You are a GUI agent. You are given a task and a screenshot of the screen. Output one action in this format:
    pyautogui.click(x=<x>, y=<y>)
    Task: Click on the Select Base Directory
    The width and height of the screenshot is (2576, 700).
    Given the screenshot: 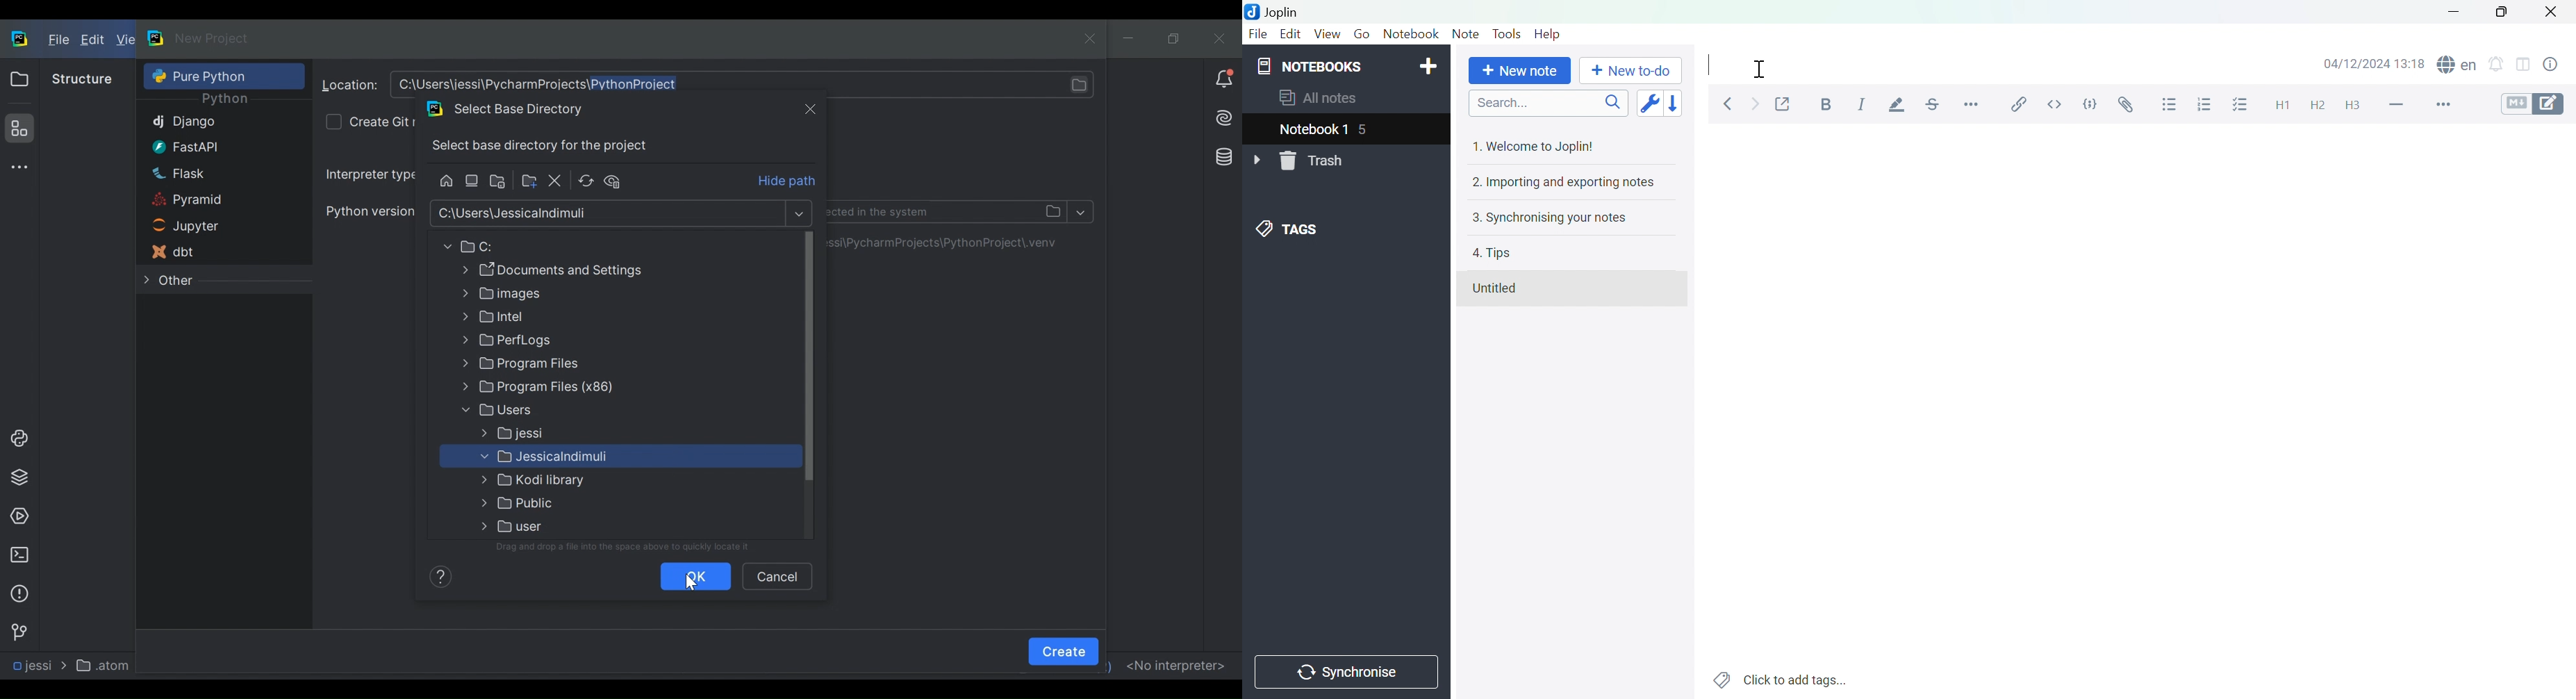 What is the action you would take?
    pyautogui.click(x=515, y=109)
    